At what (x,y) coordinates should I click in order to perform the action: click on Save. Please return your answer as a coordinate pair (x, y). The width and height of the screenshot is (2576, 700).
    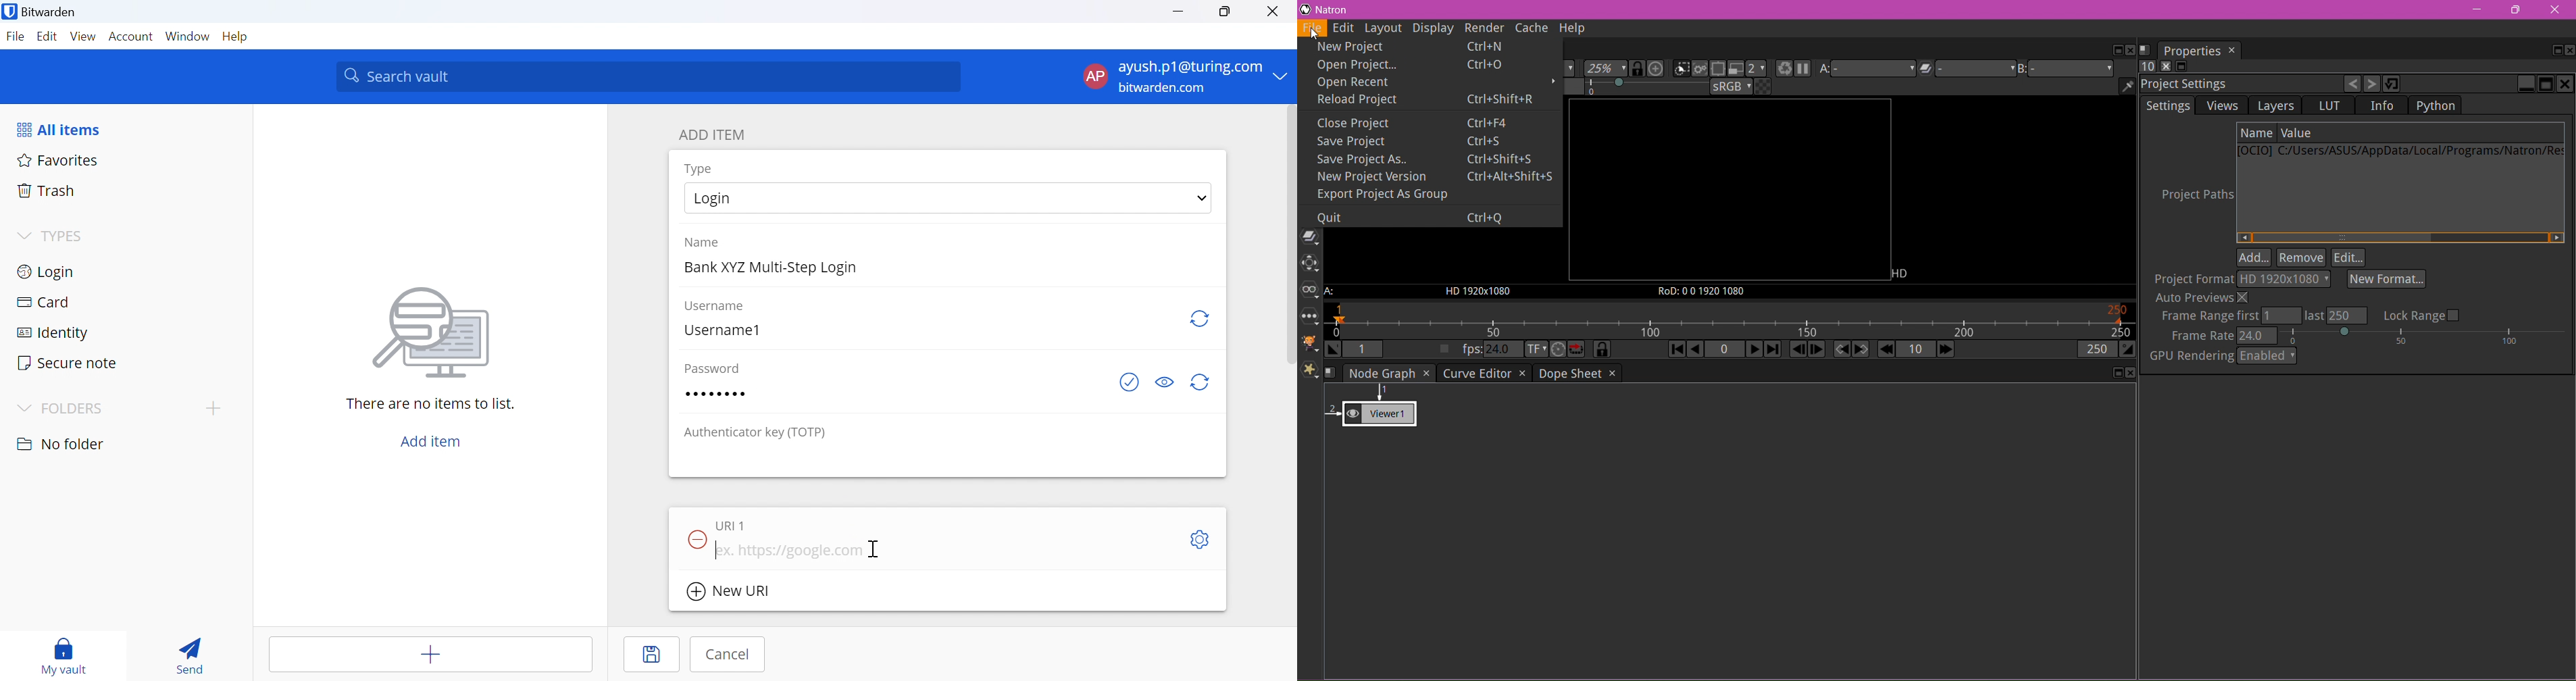
    Looking at the image, I should click on (652, 655).